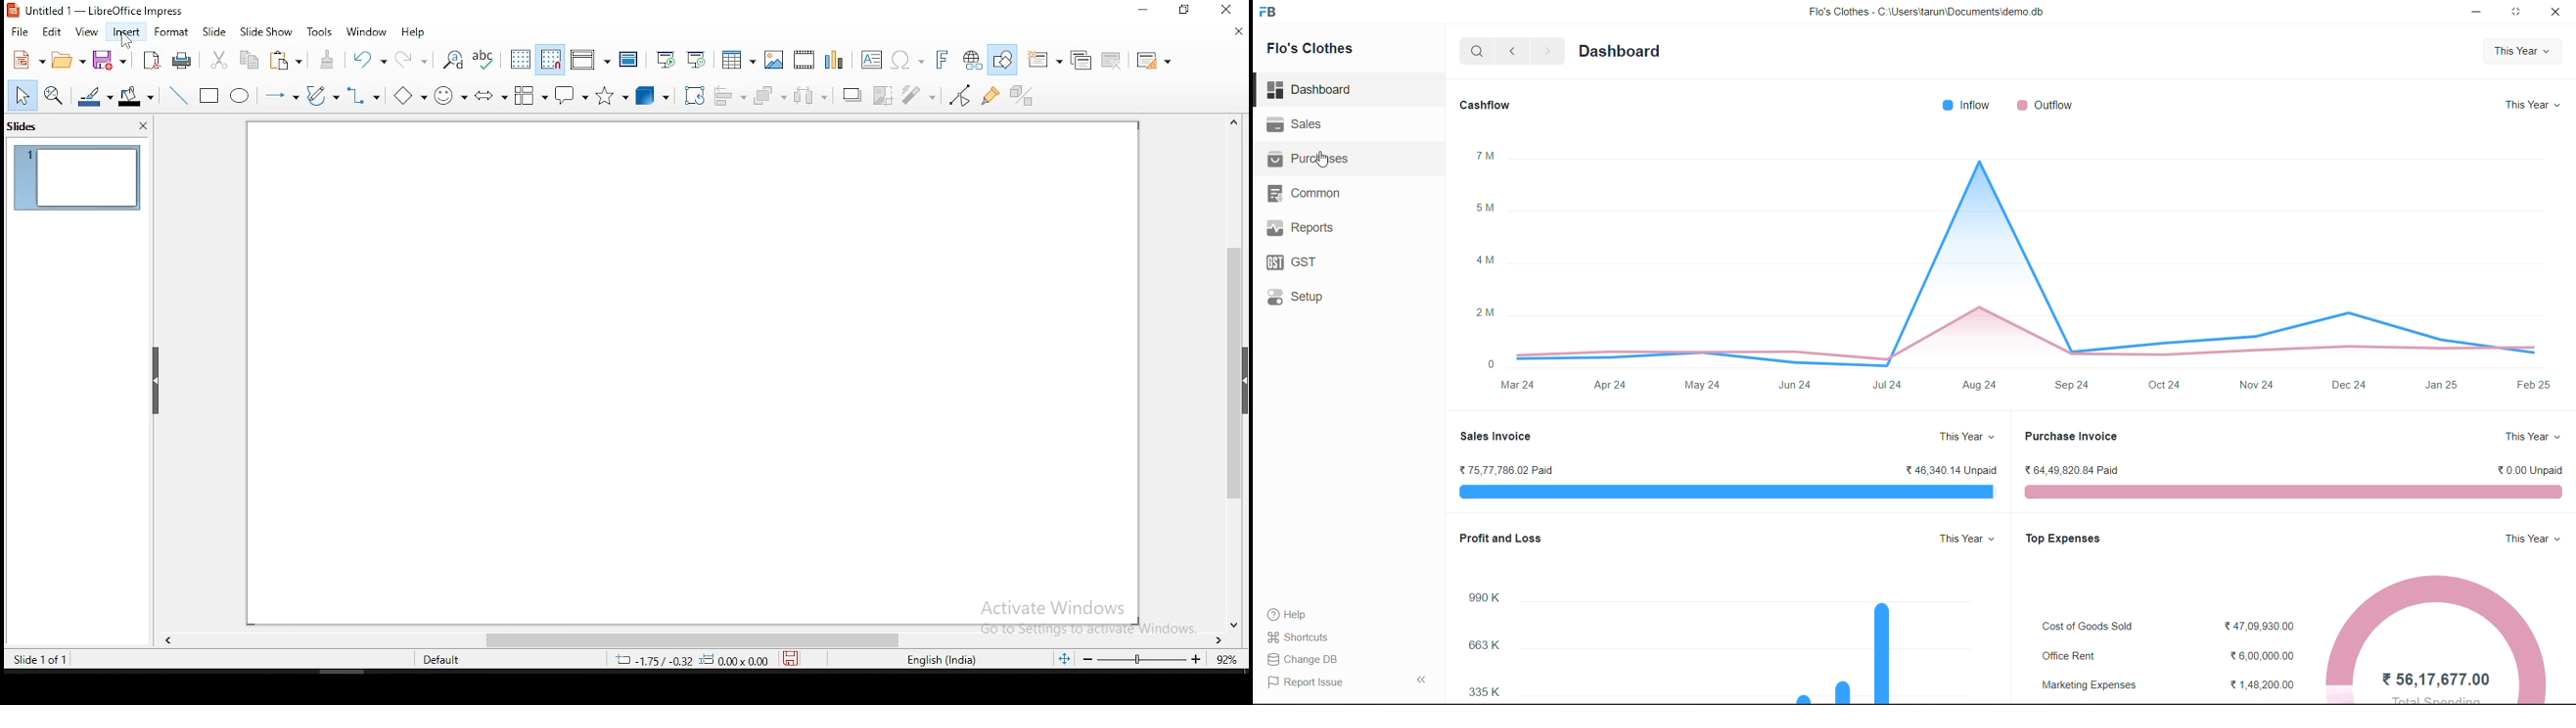 The height and width of the screenshot is (728, 2576). Describe the element at coordinates (1950, 472) in the screenshot. I see `₹46,340.14 Unpaid` at that location.